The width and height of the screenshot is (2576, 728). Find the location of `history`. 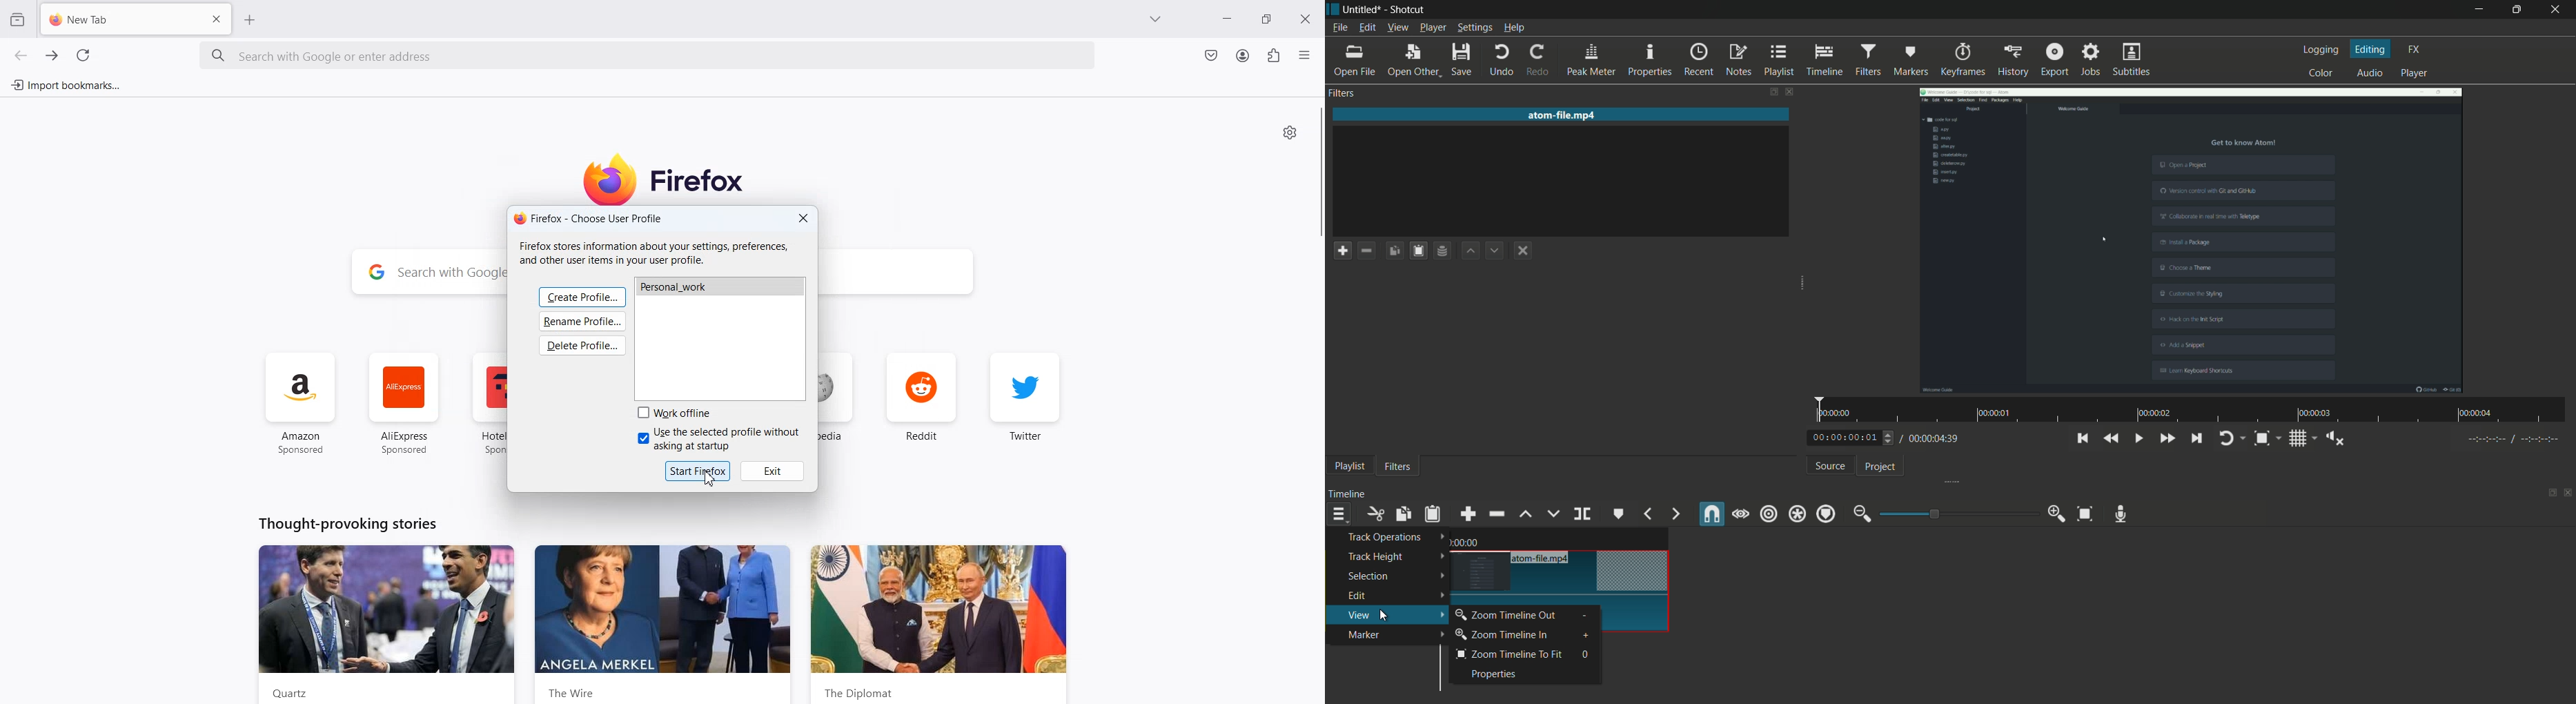

history is located at coordinates (2013, 60).